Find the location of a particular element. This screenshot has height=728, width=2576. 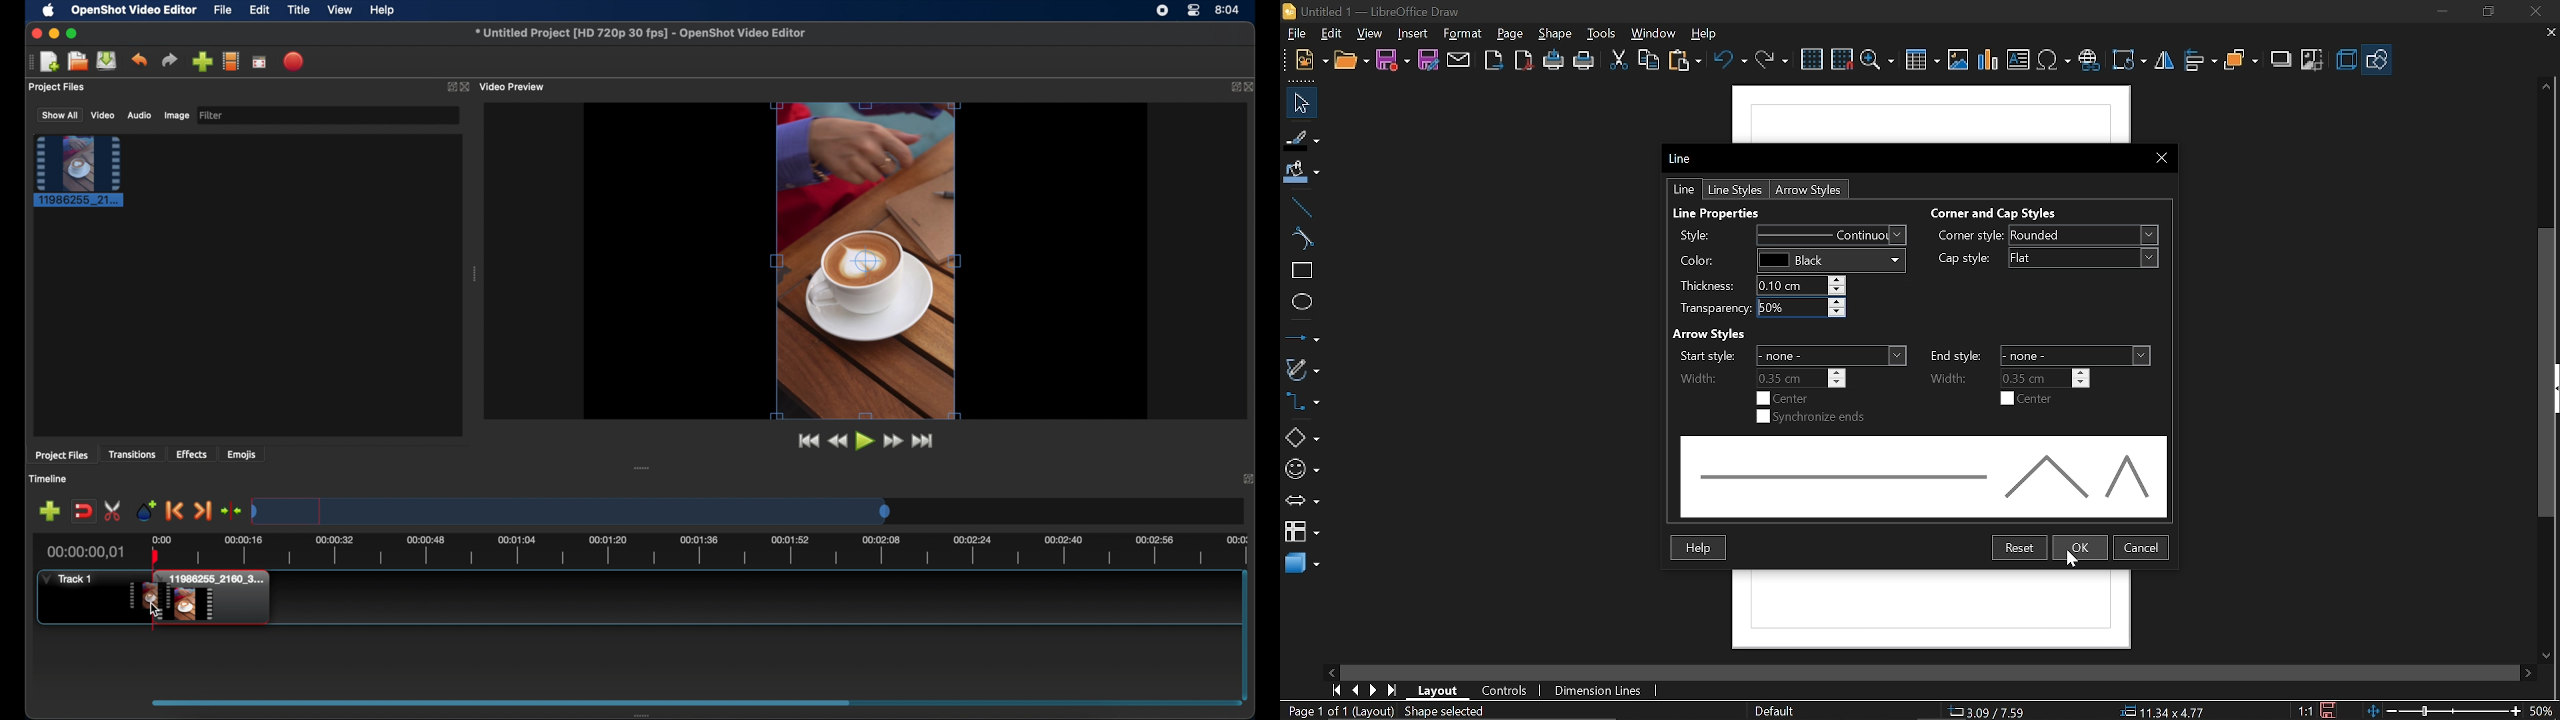

full screen is located at coordinates (259, 61).